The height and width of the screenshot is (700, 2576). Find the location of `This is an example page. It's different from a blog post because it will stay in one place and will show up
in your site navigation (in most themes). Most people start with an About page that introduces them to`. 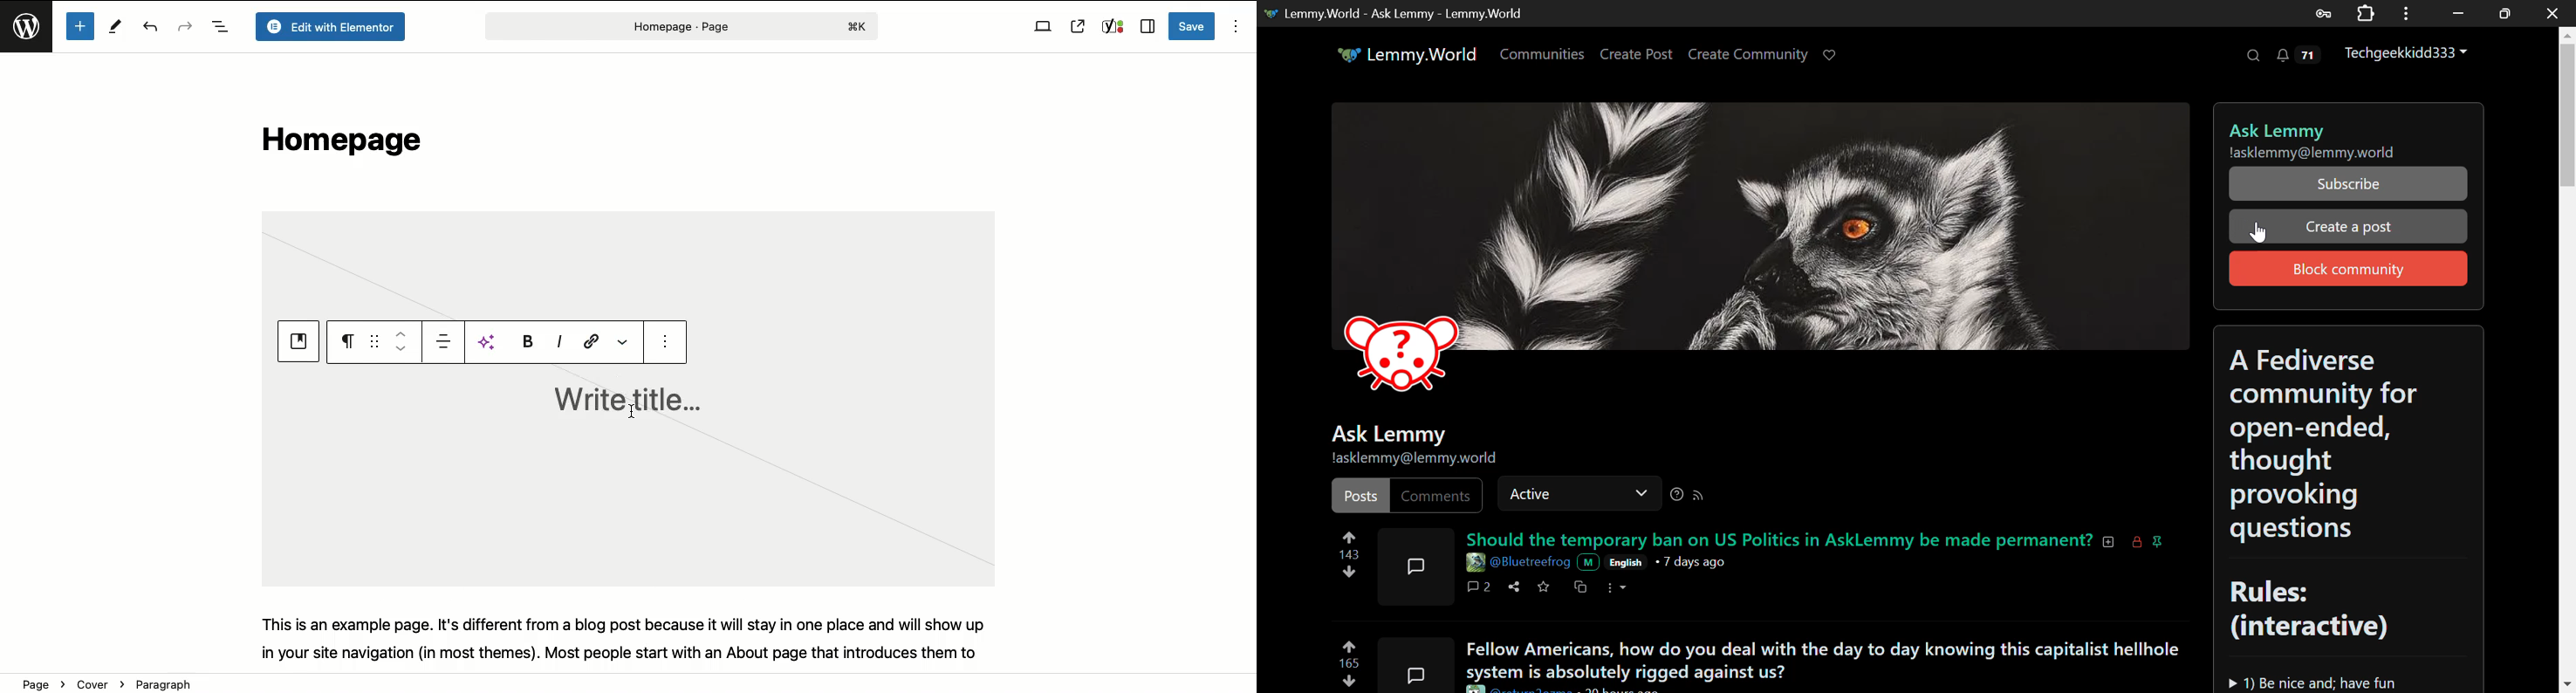

This is an example page. It's different from a blog post because it will stay in one place and will show up
in your site navigation (in most themes). Most people start with an About page that introduces them to is located at coordinates (635, 637).